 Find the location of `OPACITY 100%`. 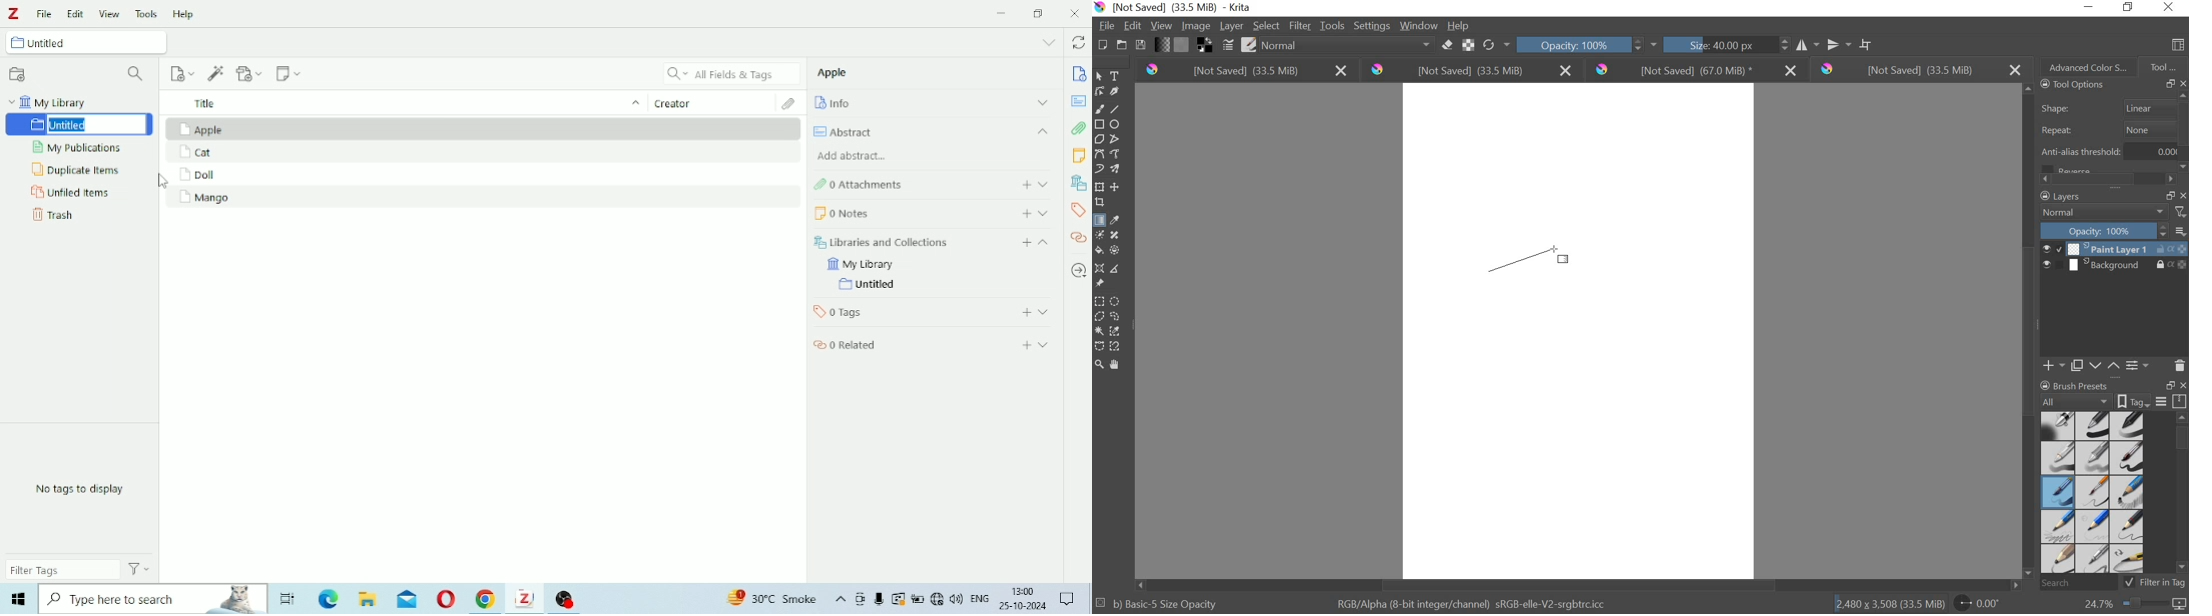

OPACITY 100% is located at coordinates (1580, 44).